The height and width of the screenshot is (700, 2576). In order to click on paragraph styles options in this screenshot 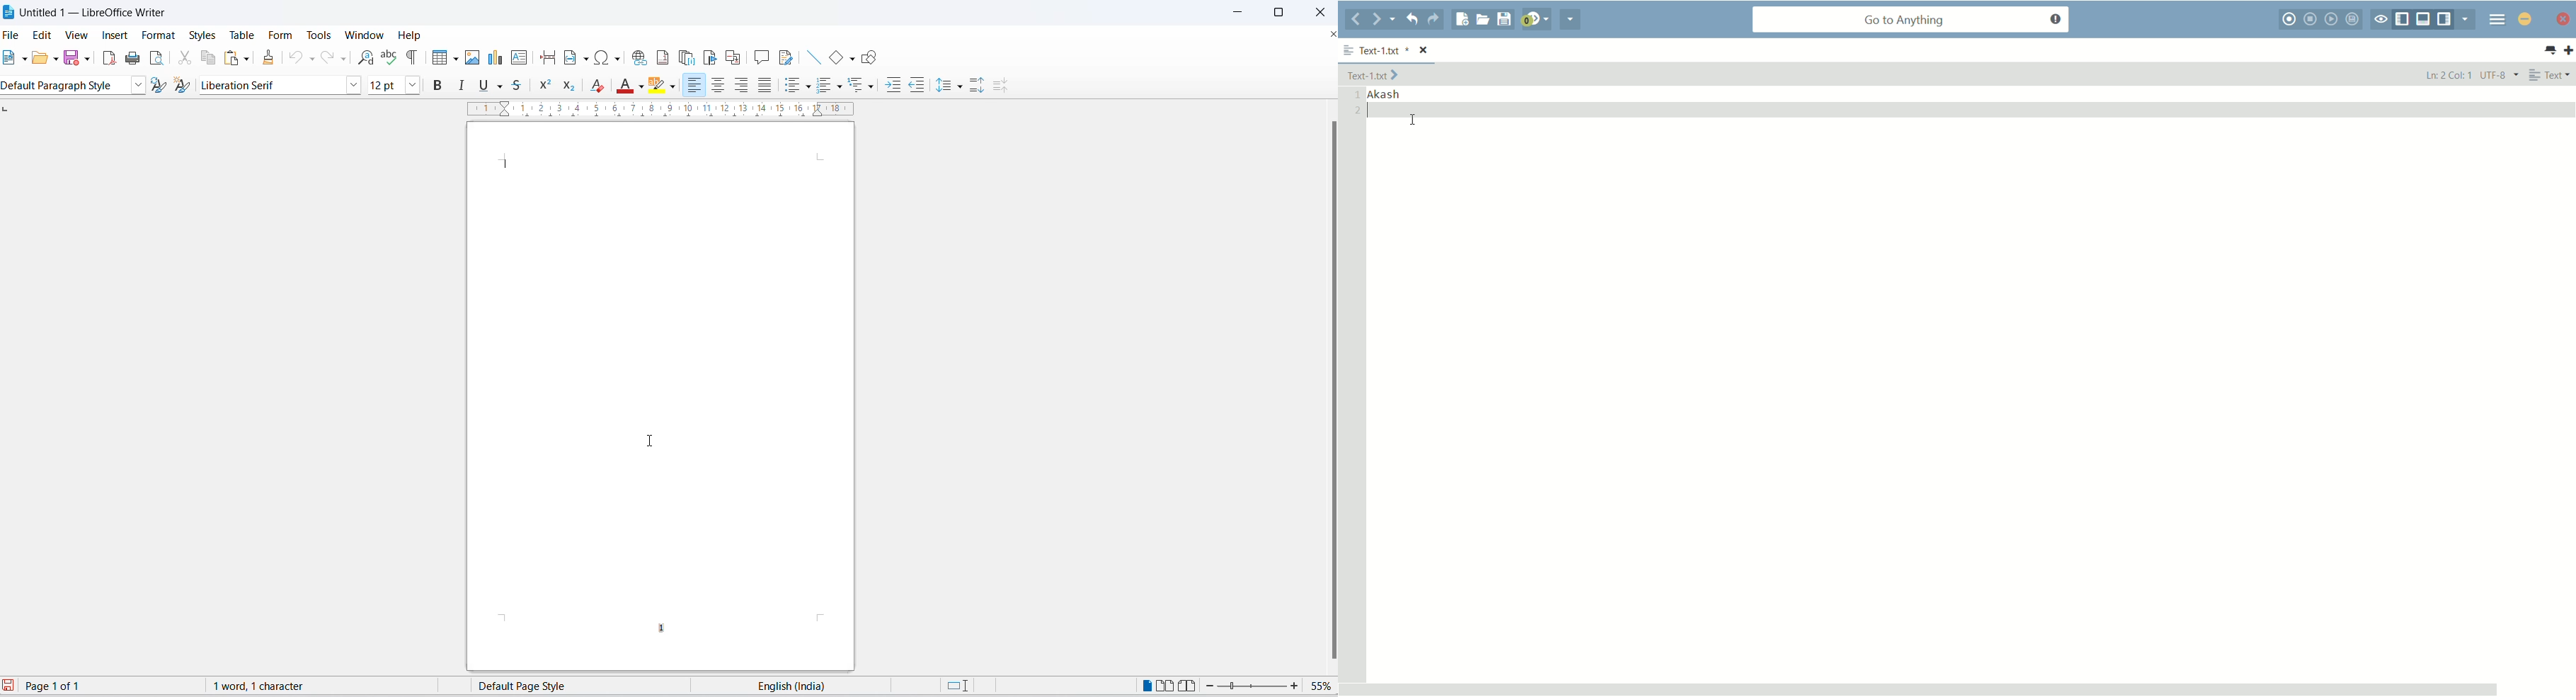, I will do `click(139, 86)`.